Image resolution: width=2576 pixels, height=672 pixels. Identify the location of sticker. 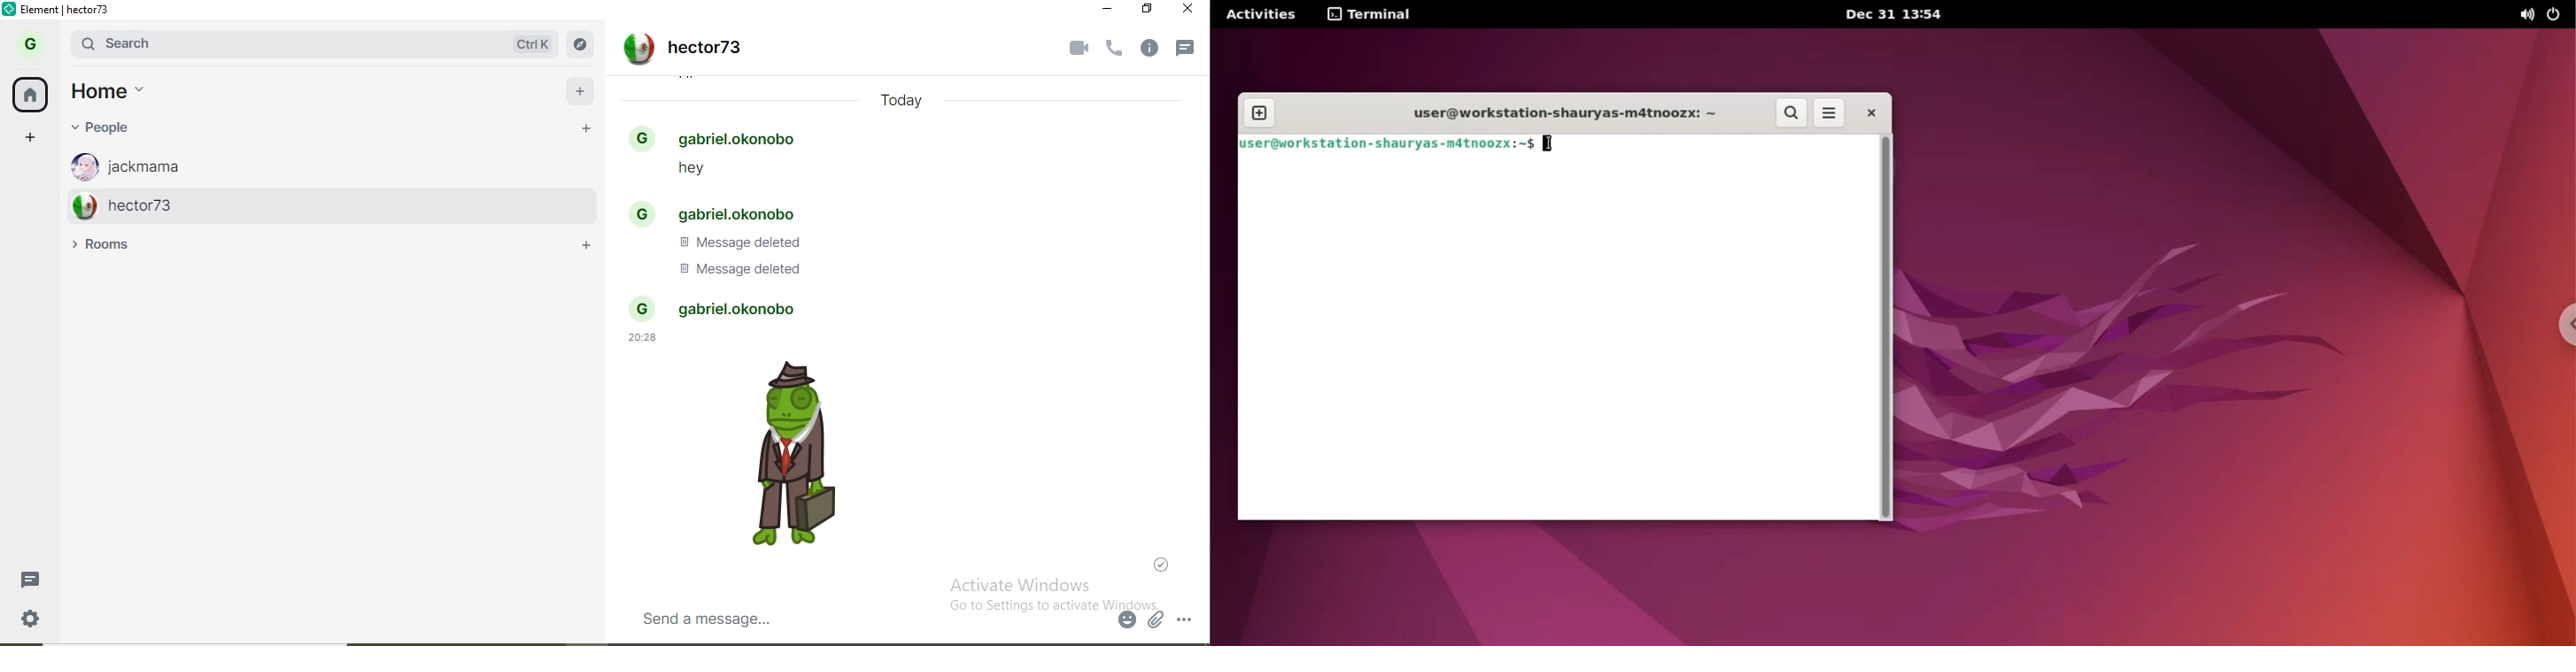
(786, 449).